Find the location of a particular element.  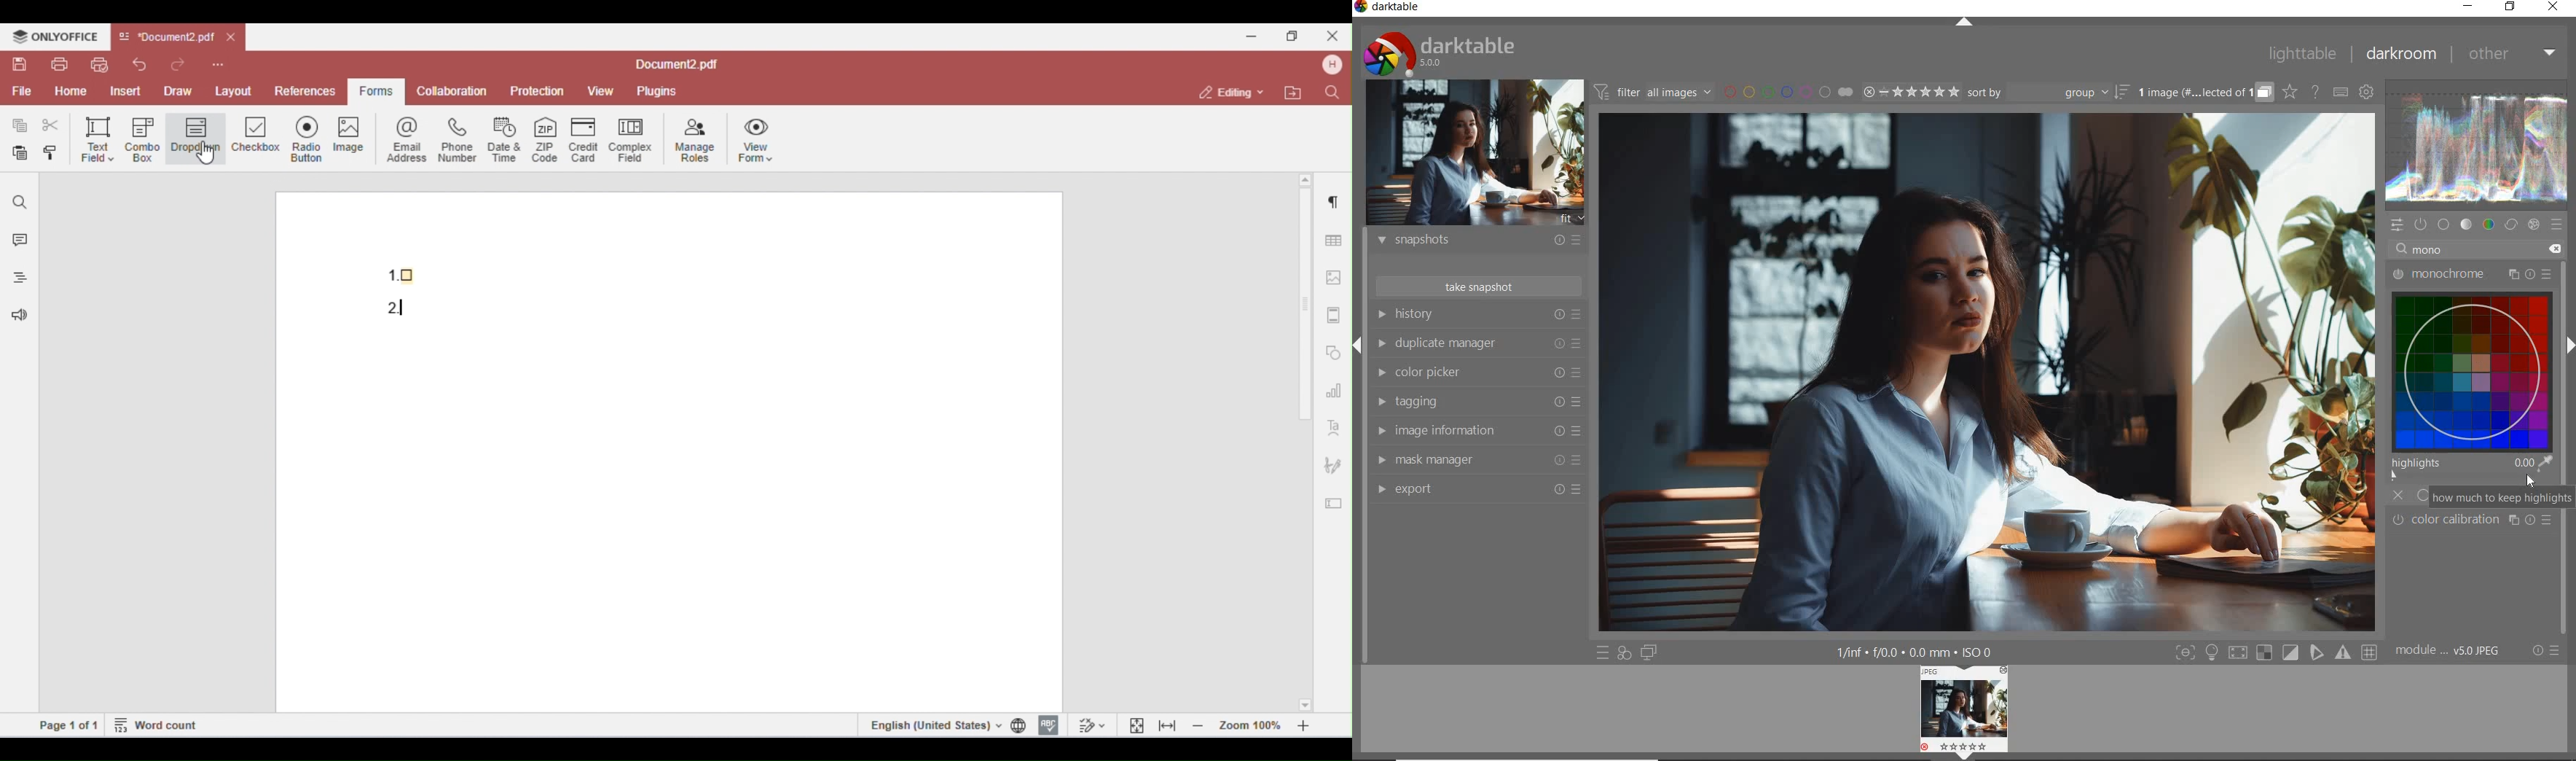

quick access to presets is located at coordinates (1603, 652).